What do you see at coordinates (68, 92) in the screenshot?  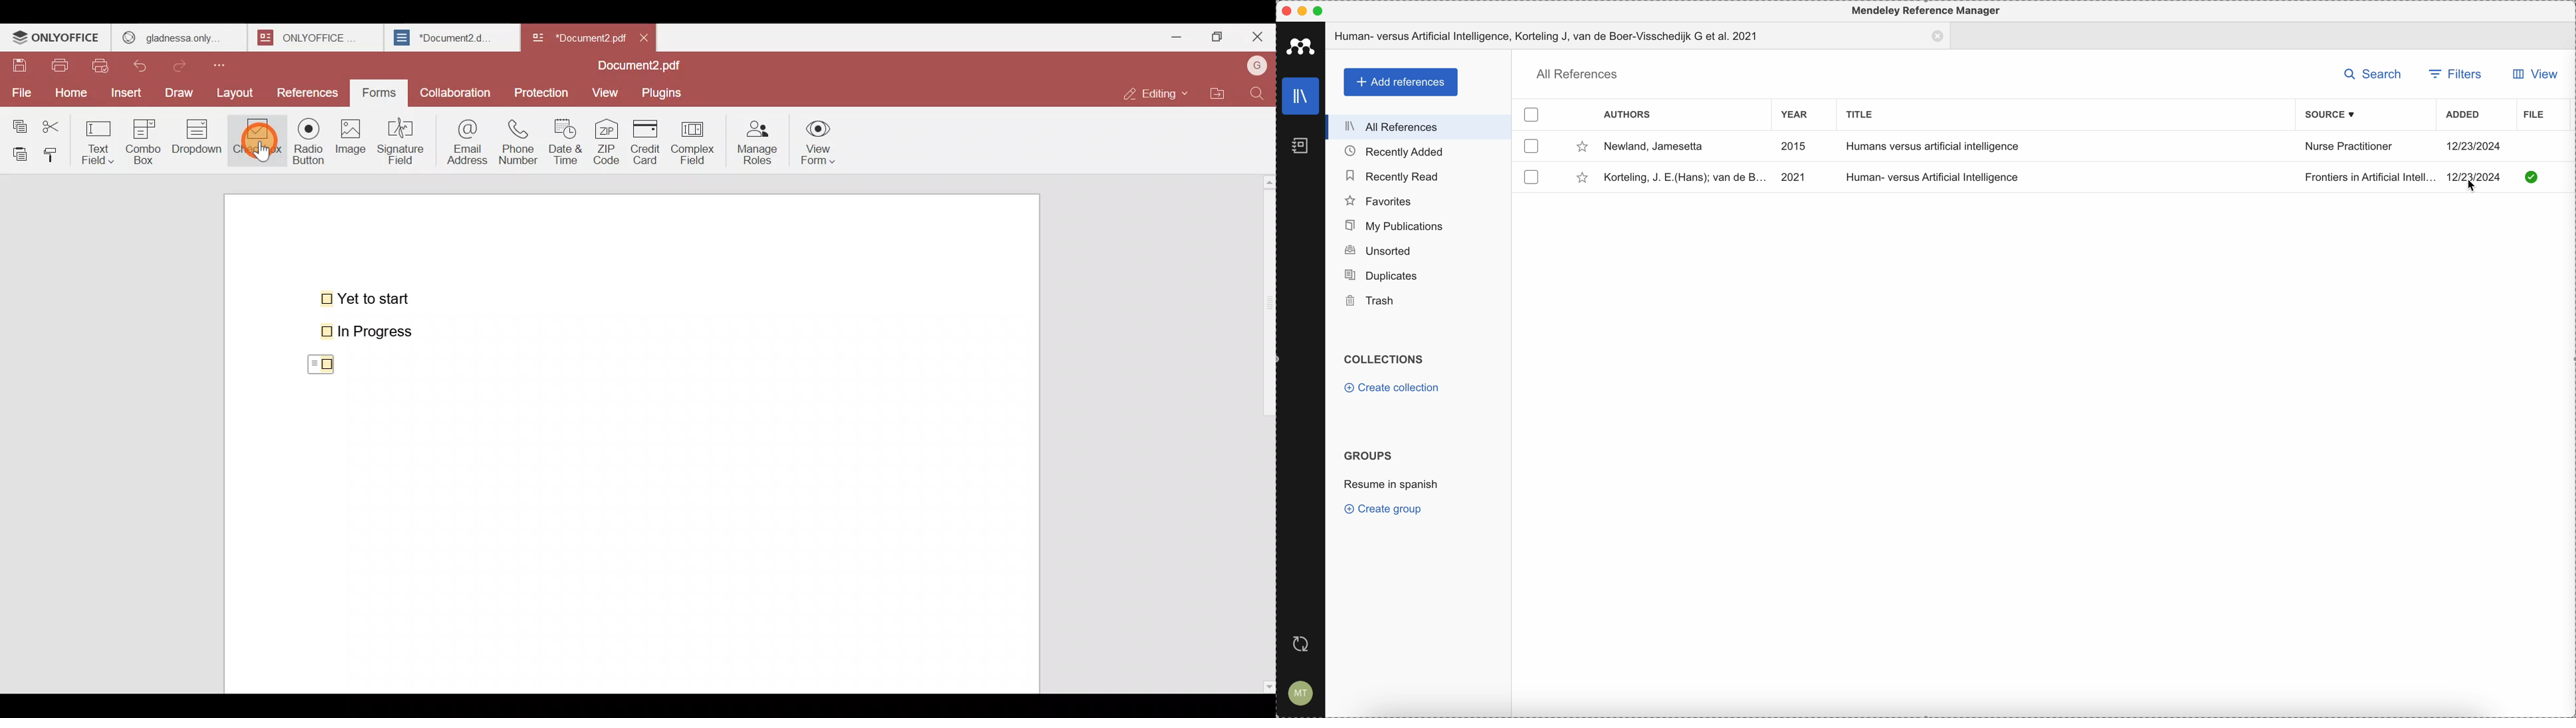 I see `Home` at bounding box center [68, 92].